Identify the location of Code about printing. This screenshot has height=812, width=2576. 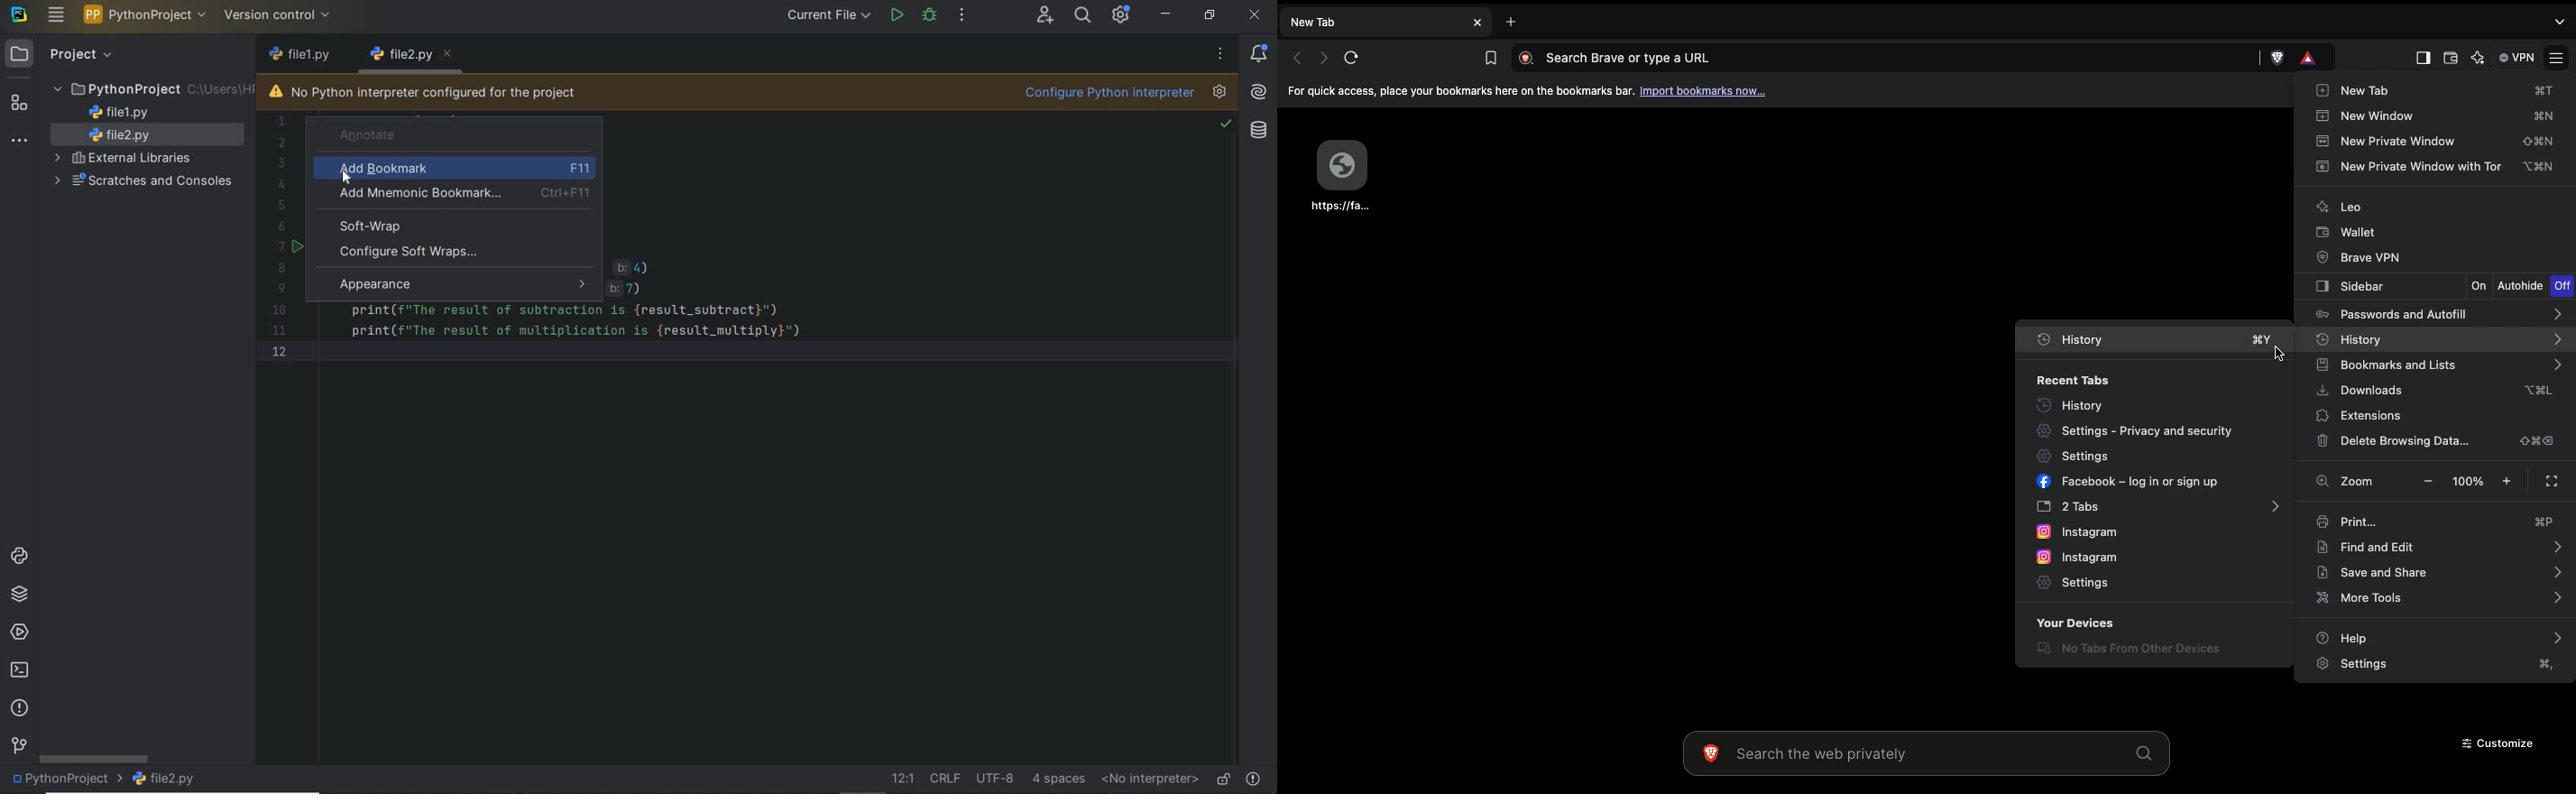
(577, 329).